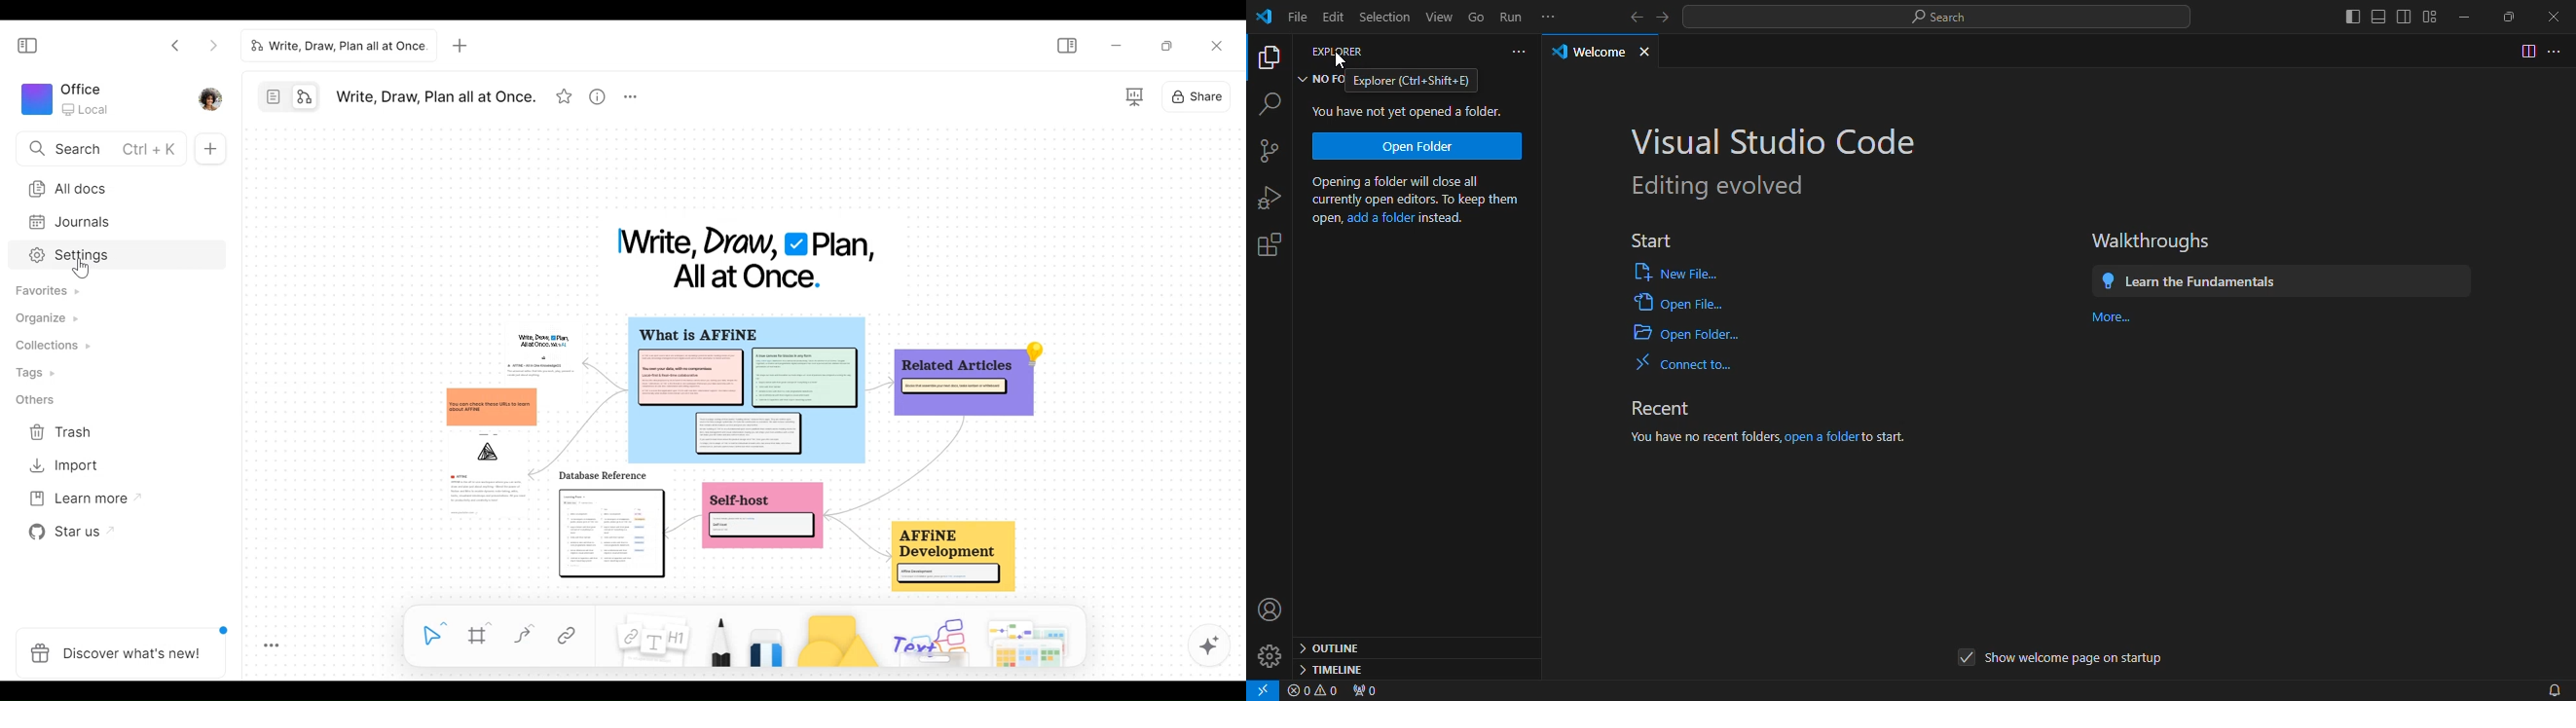 The image size is (2576, 728). Describe the element at coordinates (2110, 316) in the screenshot. I see `More` at that location.